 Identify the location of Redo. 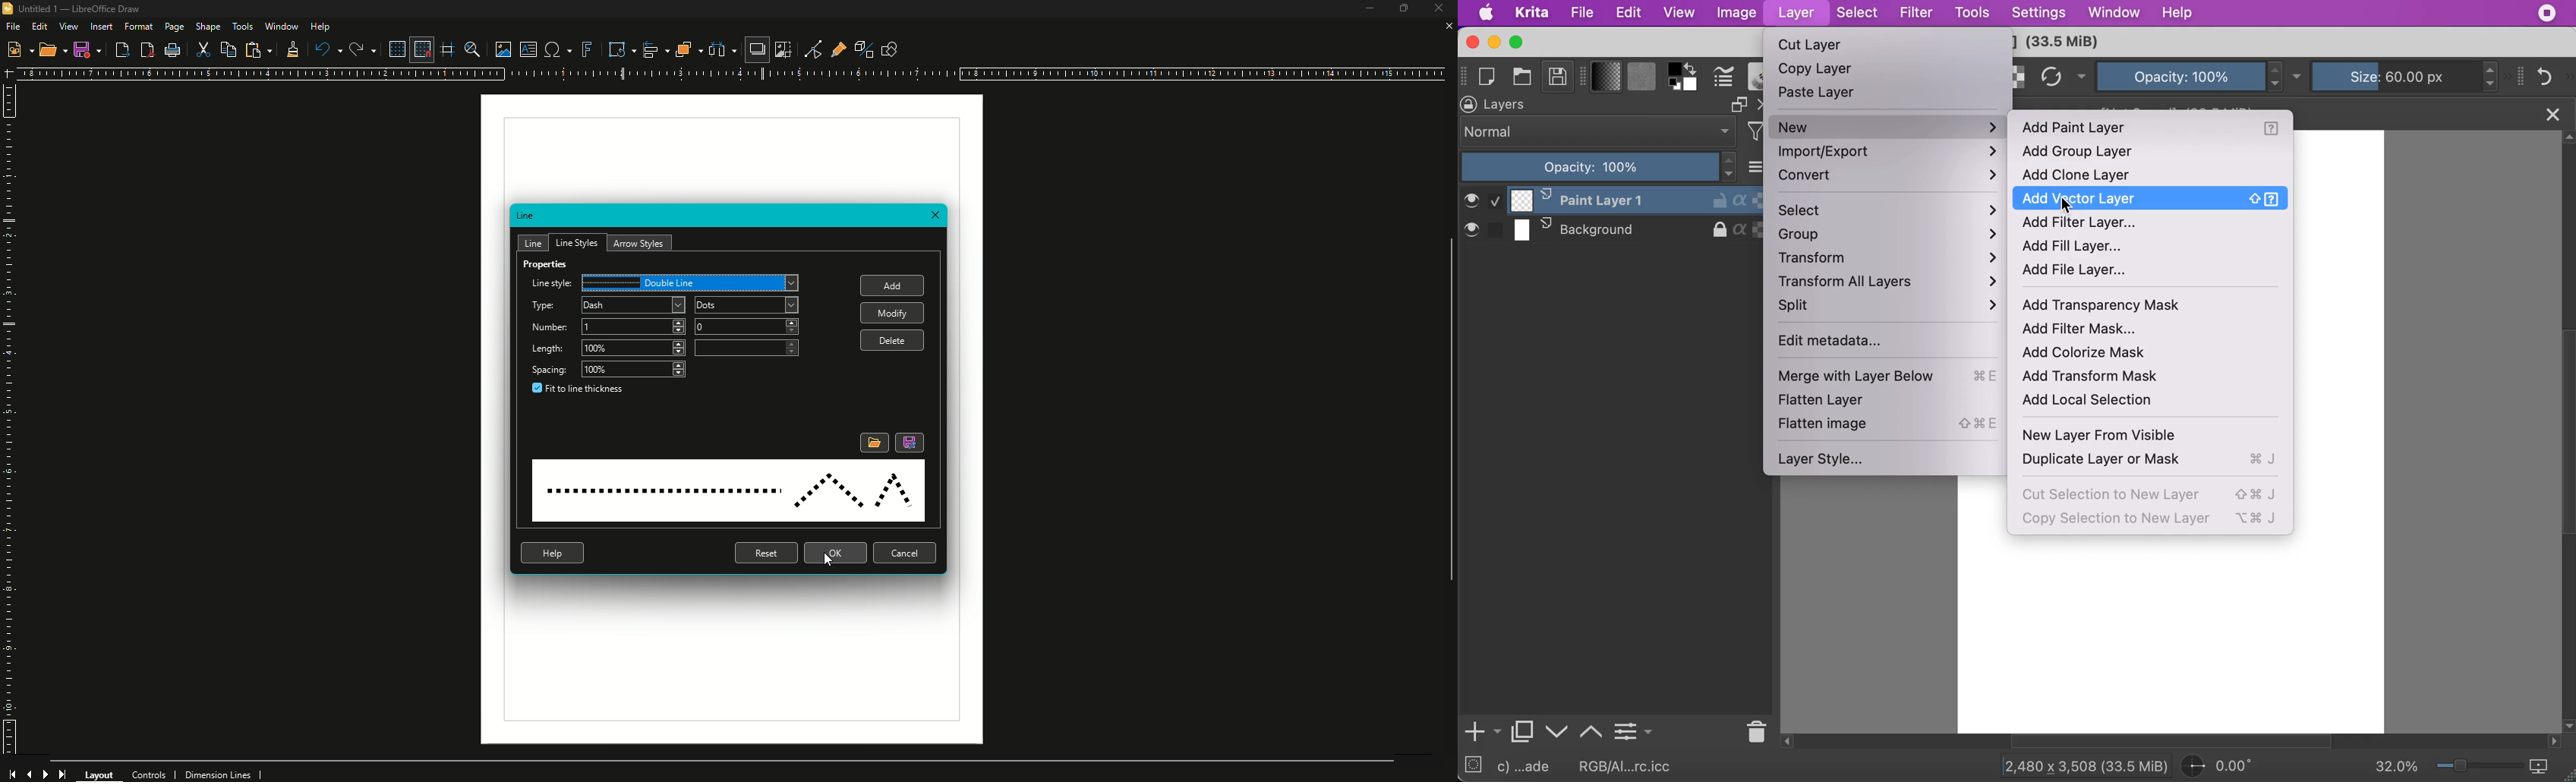
(361, 49).